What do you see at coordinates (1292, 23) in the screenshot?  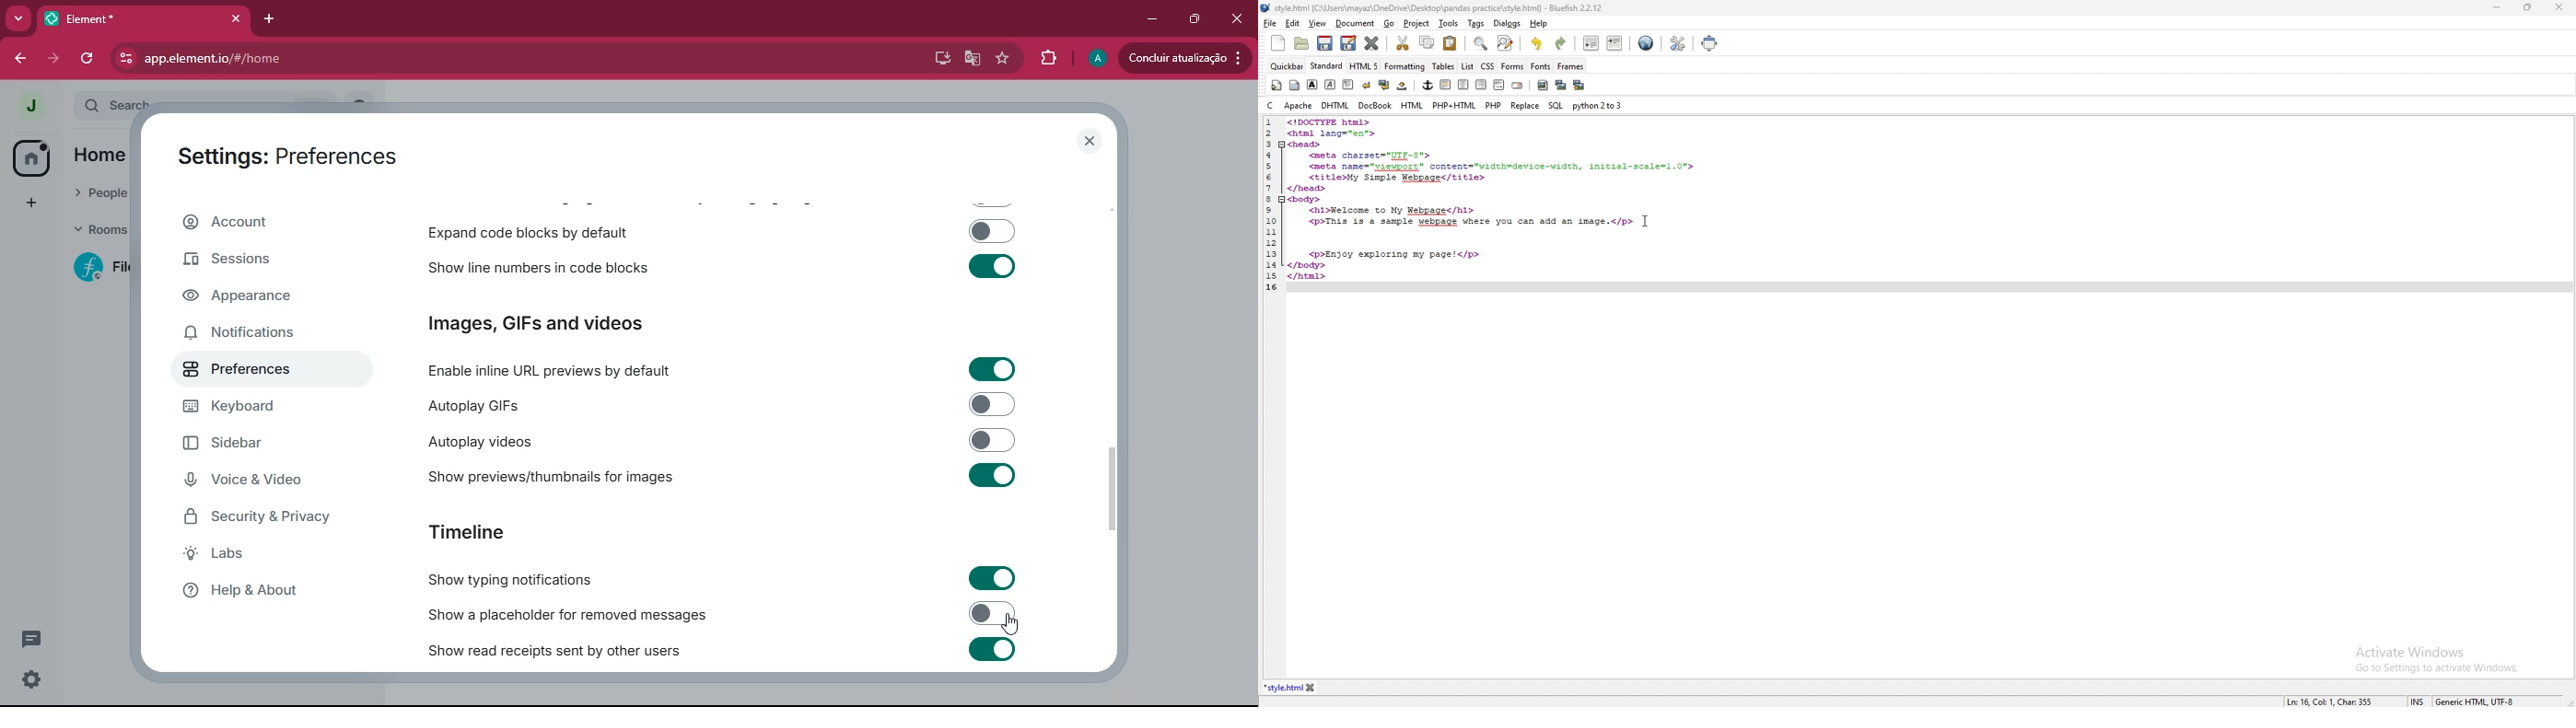 I see `edit` at bounding box center [1292, 23].